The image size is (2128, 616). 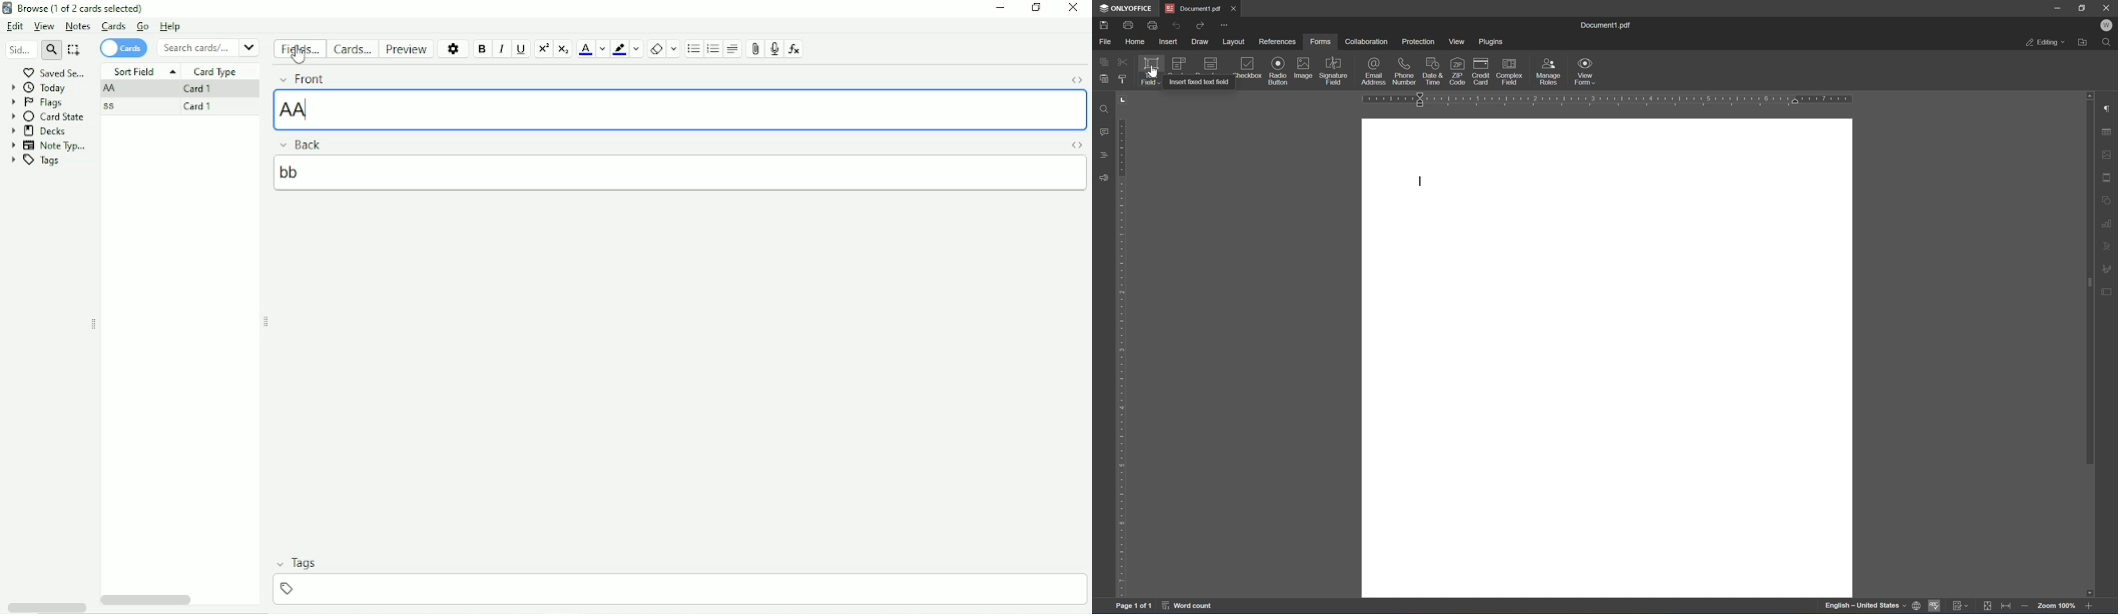 What do you see at coordinates (1234, 8) in the screenshot?
I see `close` at bounding box center [1234, 8].